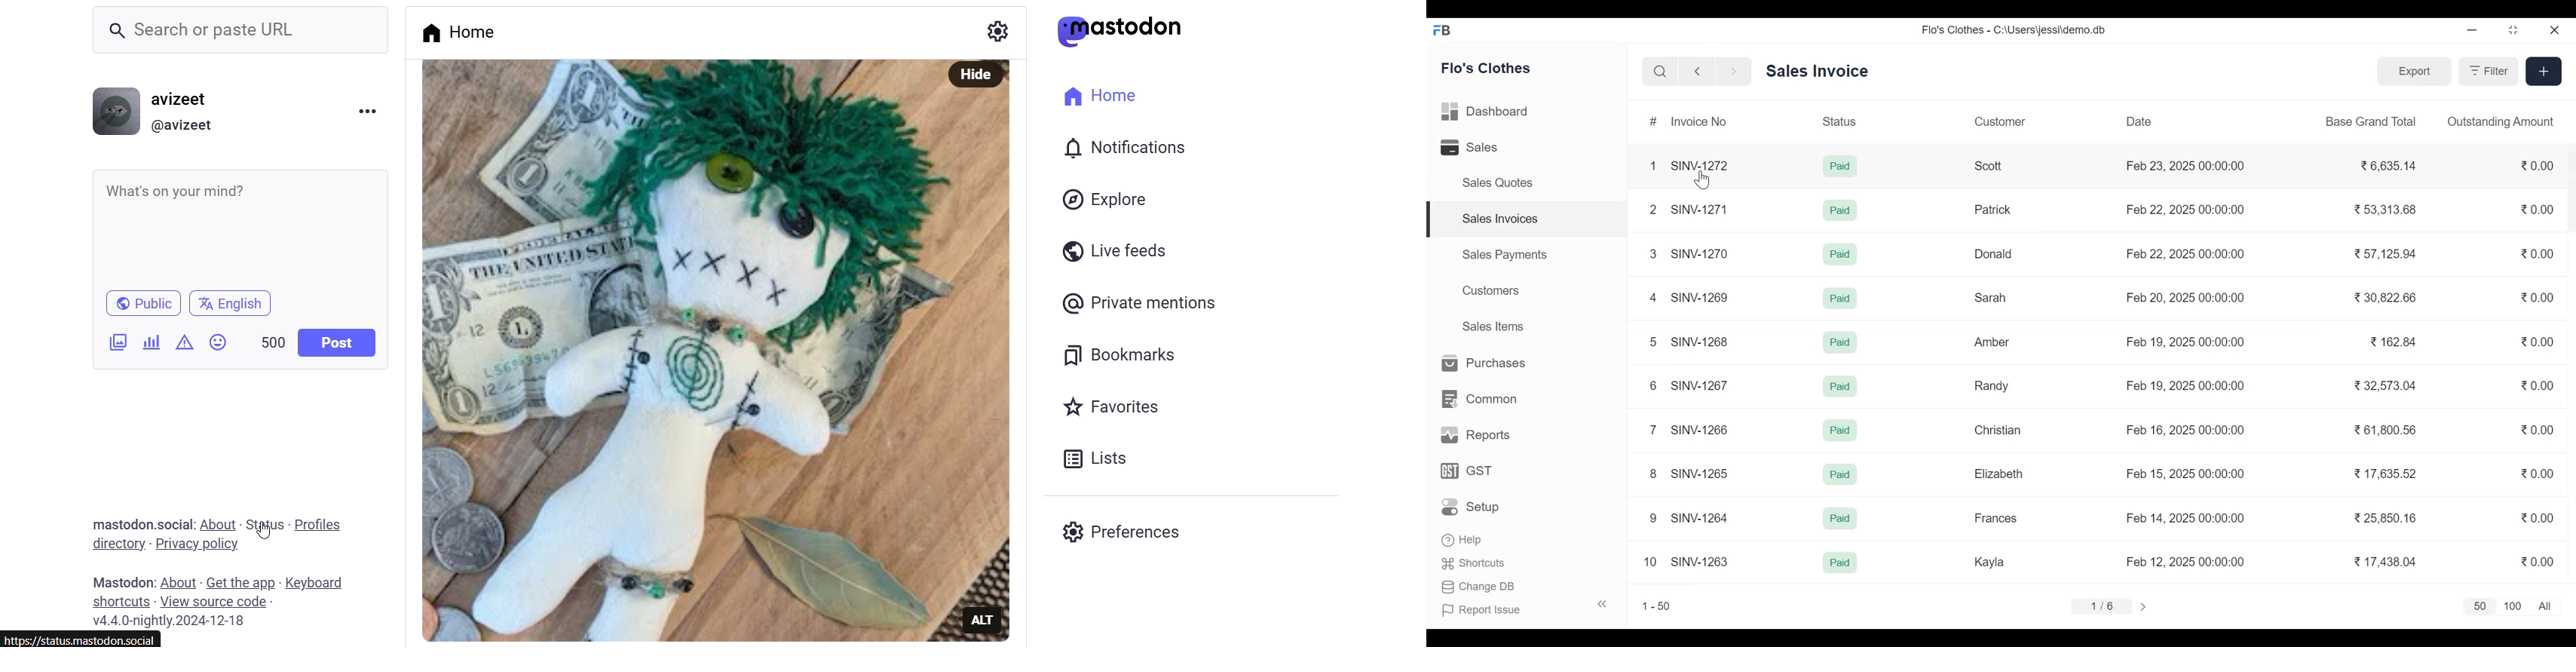 The height and width of the screenshot is (672, 2576). Describe the element at coordinates (1475, 147) in the screenshot. I see `Sales` at that location.